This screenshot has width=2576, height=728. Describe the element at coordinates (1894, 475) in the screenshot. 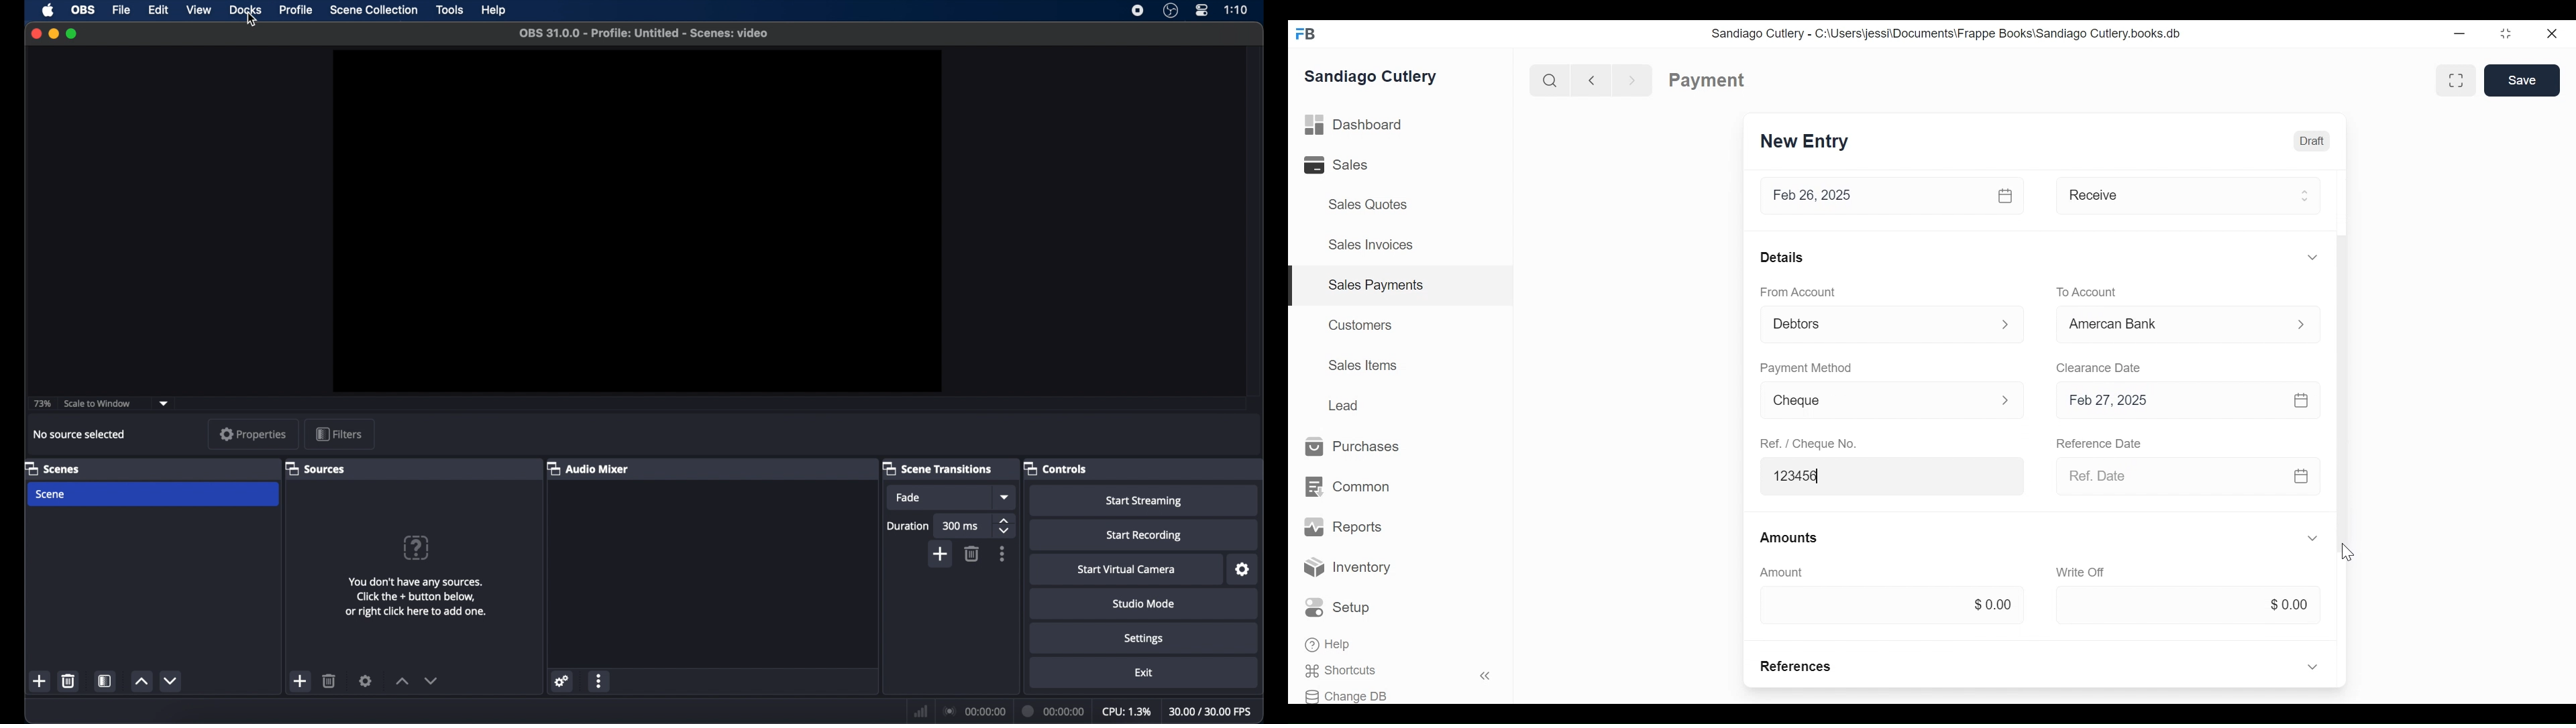

I see `123456` at that location.